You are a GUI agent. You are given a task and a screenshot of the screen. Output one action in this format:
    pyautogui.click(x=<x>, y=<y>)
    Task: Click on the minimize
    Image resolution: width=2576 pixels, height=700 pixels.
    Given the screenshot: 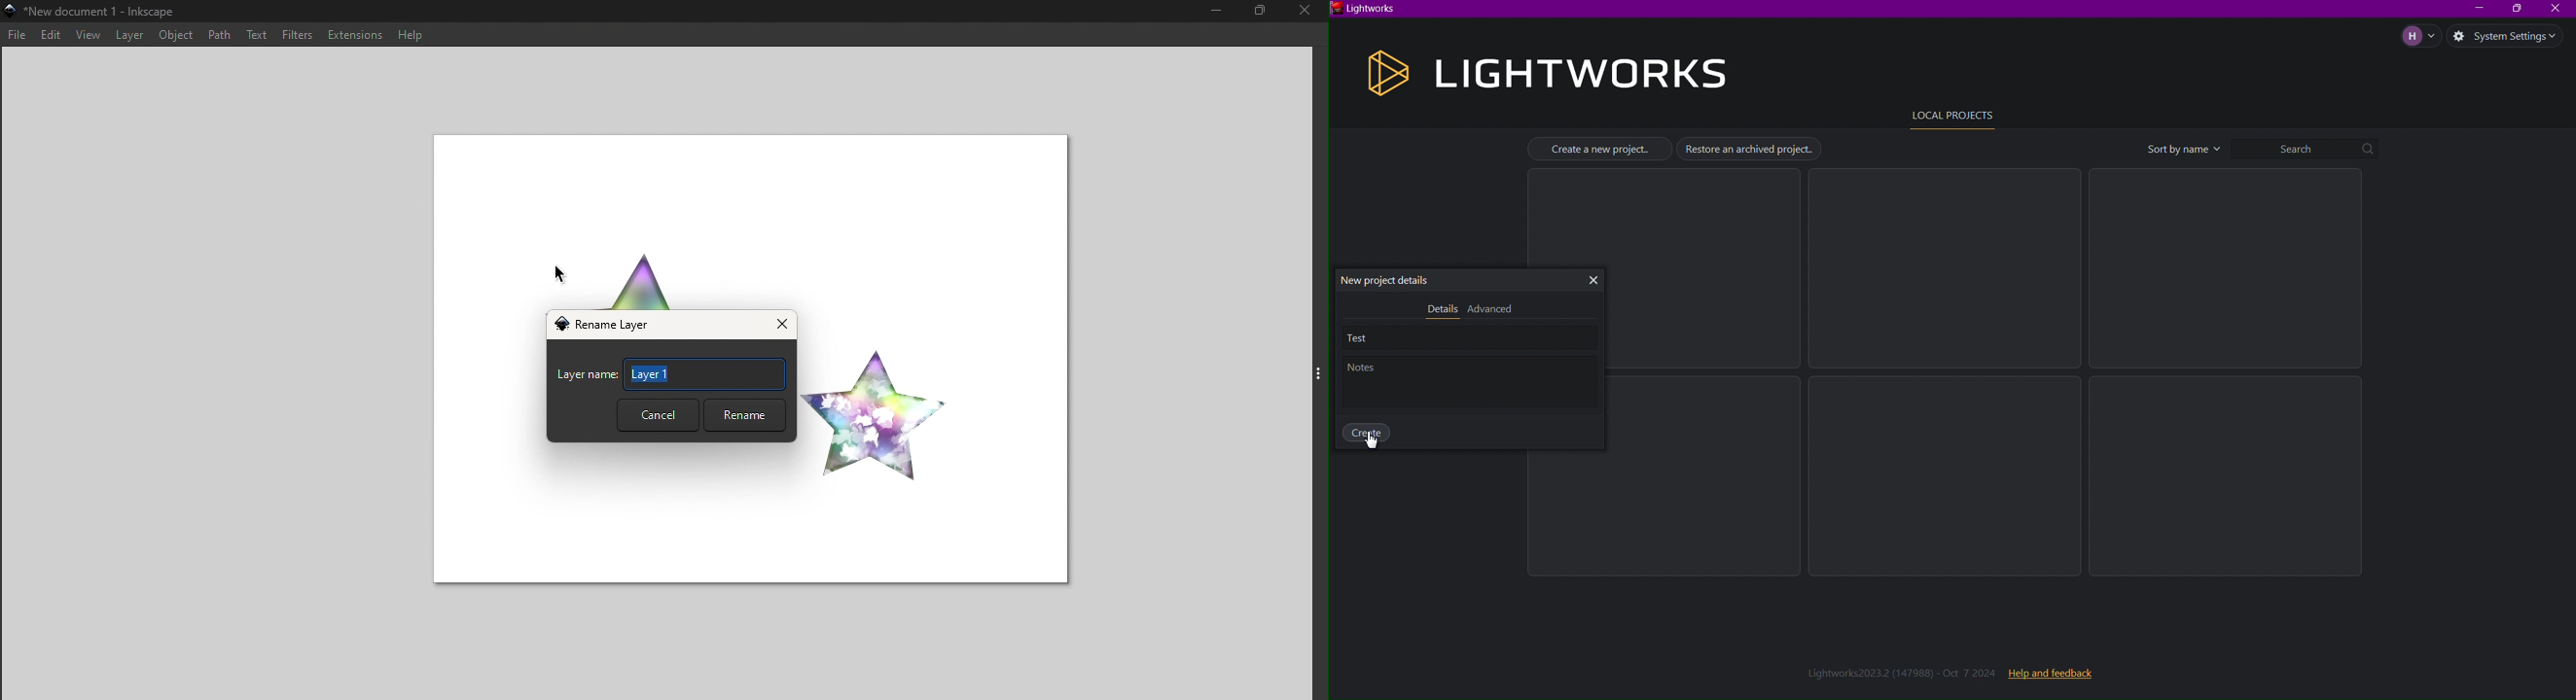 What is the action you would take?
    pyautogui.click(x=1215, y=12)
    